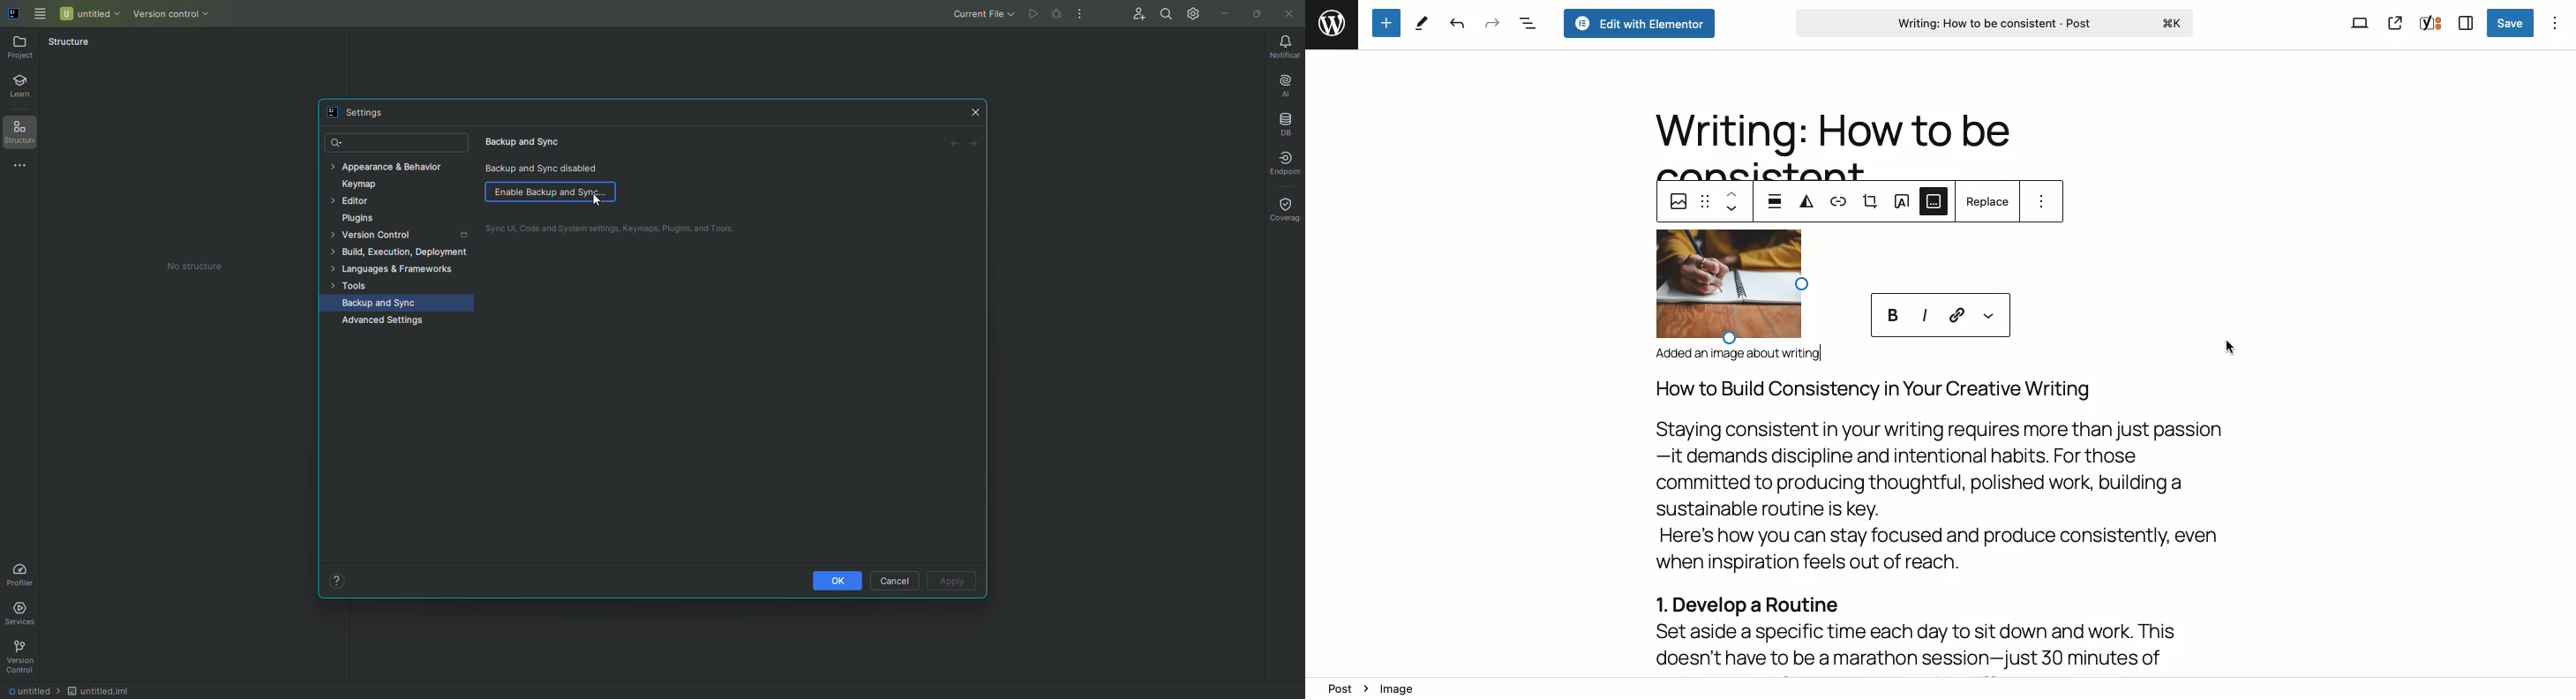 The image size is (2576, 700). I want to click on Main Menu, so click(41, 12).